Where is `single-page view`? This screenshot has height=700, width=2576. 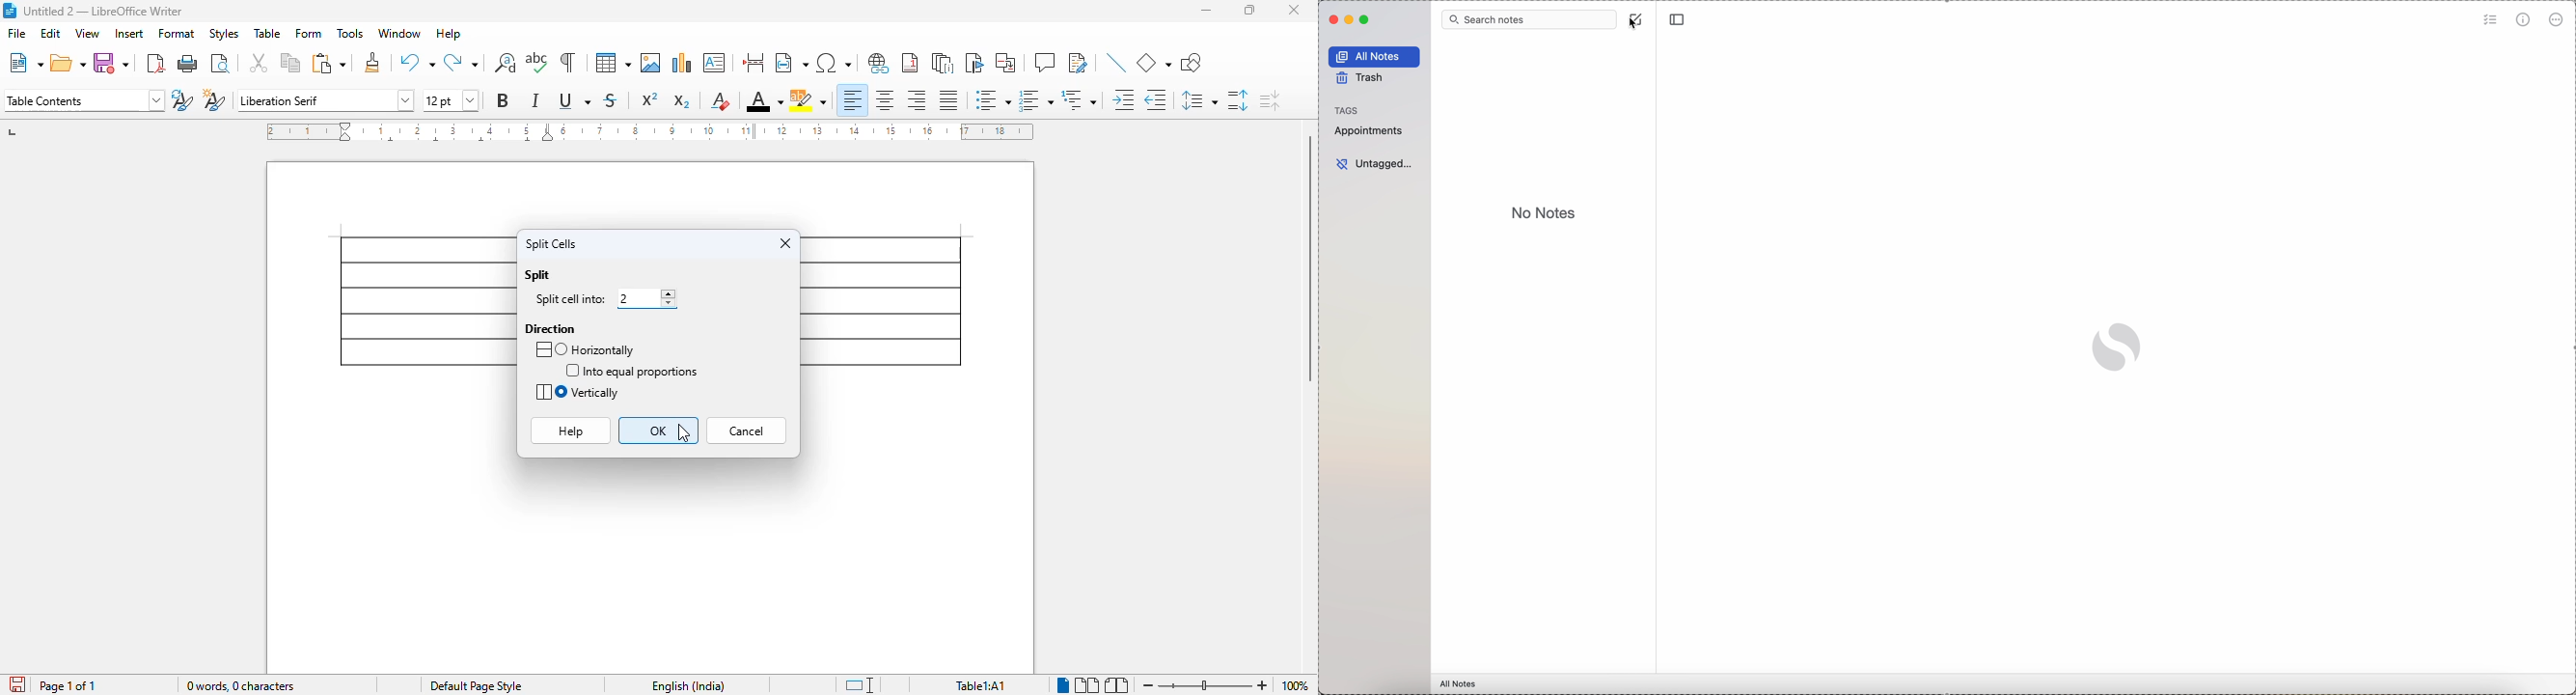 single-page view is located at coordinates (1064, 685).